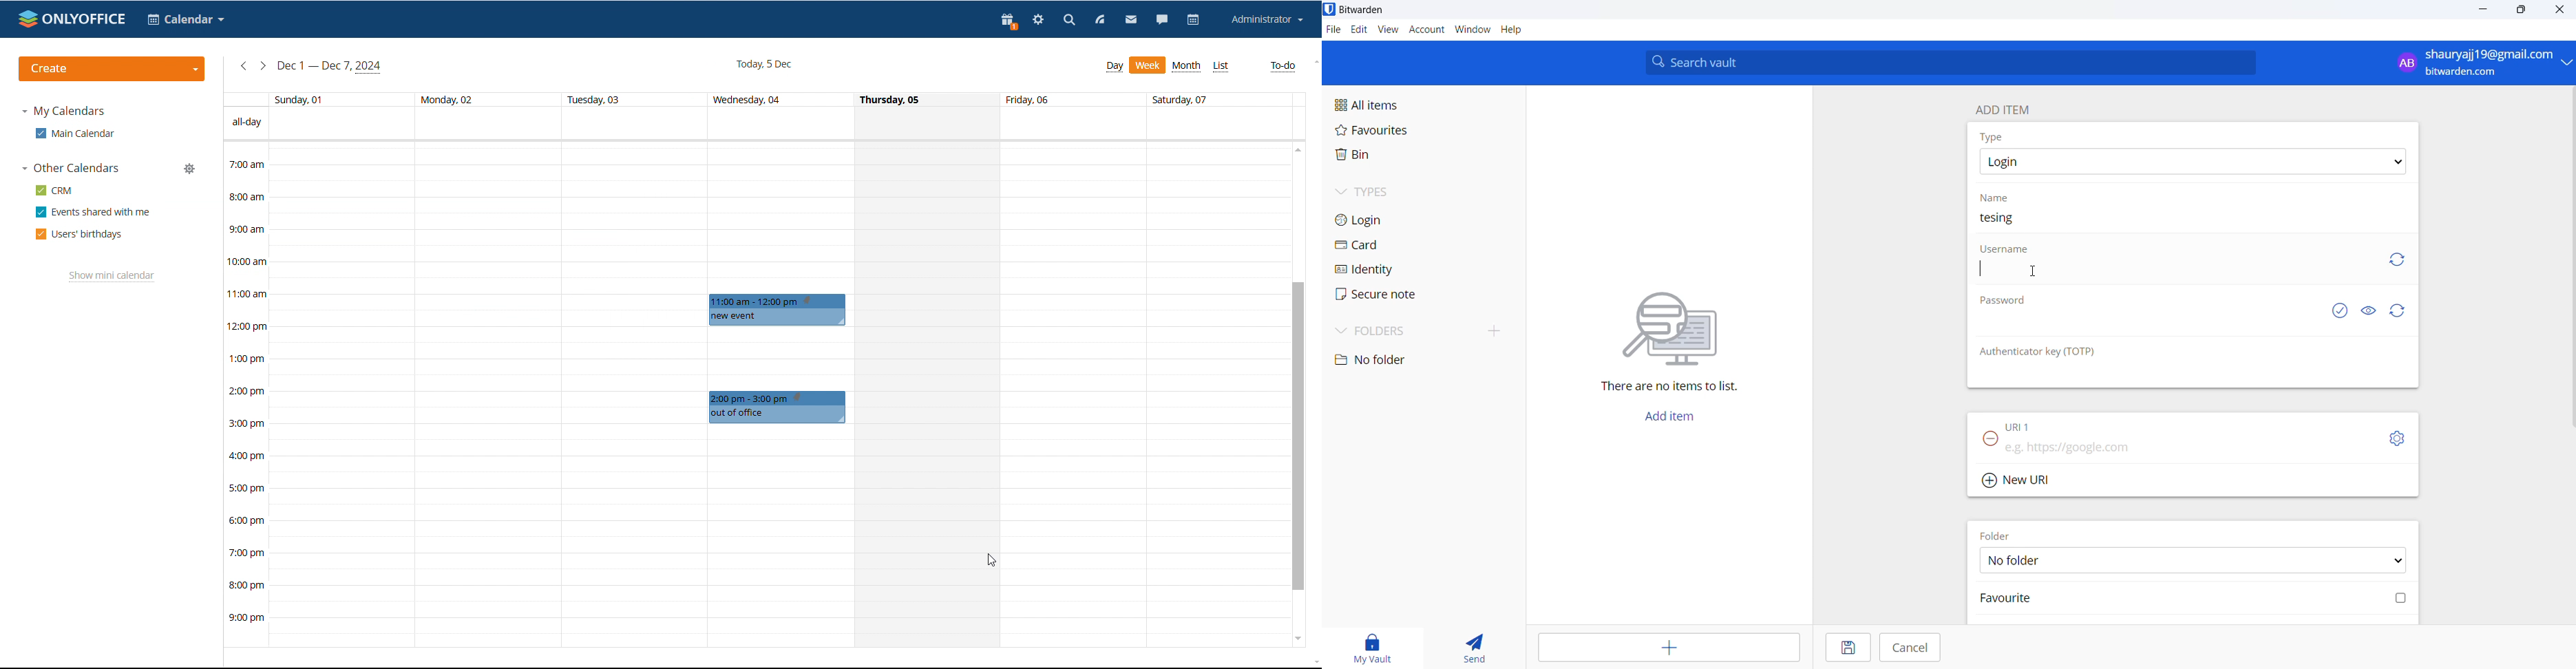 The width and height of the screenshot is (2576, 672). I want to click on All items, so click(1397, 104).